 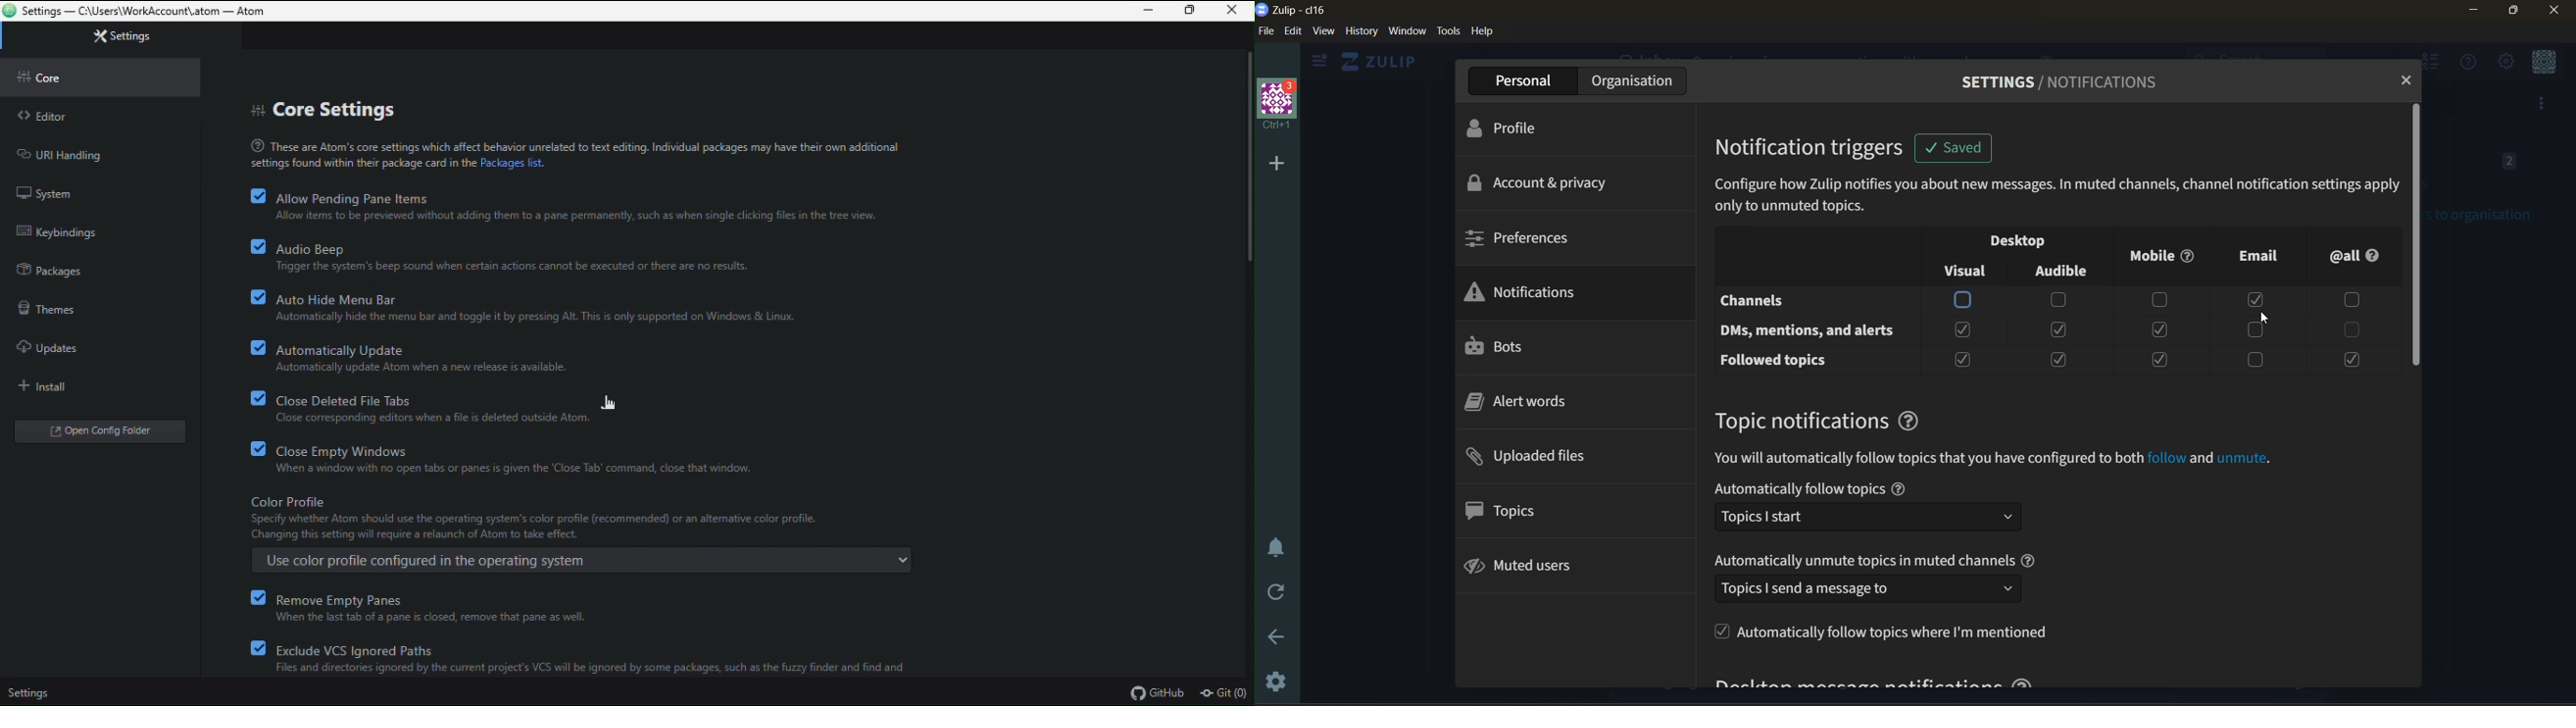 What do you see at coordinates (2348, 330) in the screenshot?
I see `checkbox` at bounding box center [2348, 330].